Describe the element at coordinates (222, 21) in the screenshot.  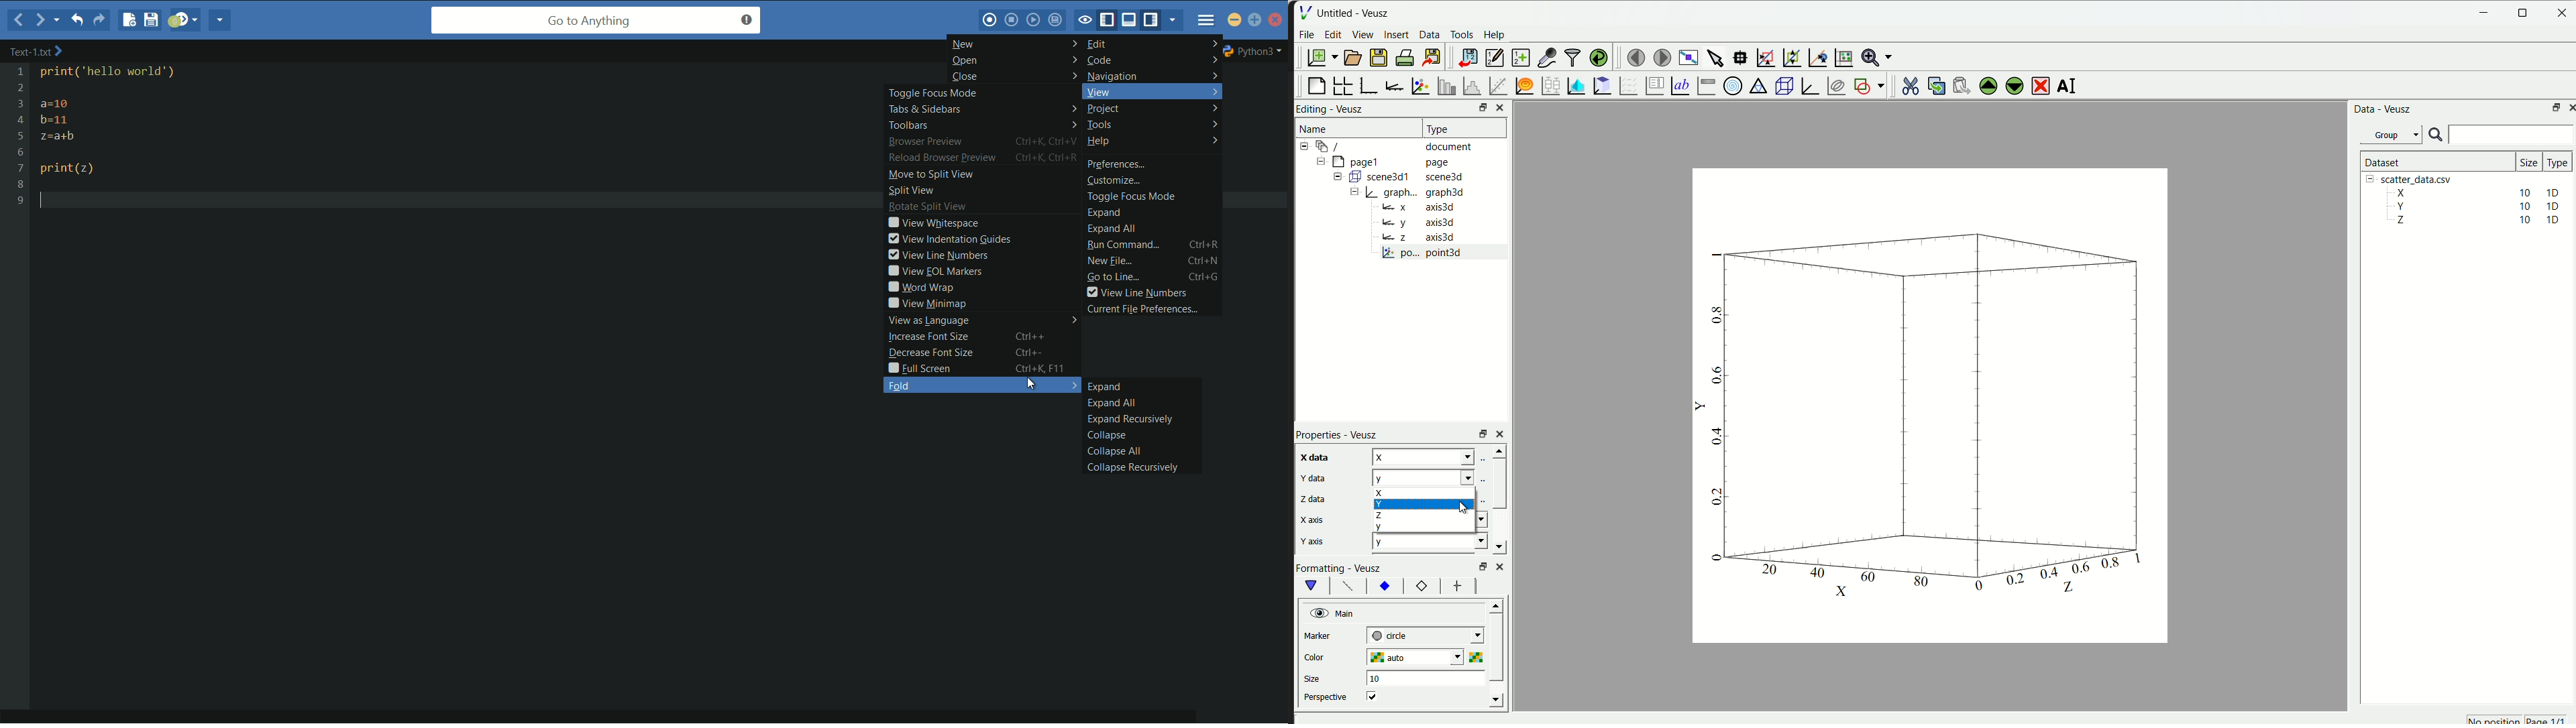
I see `share current file` at that location.